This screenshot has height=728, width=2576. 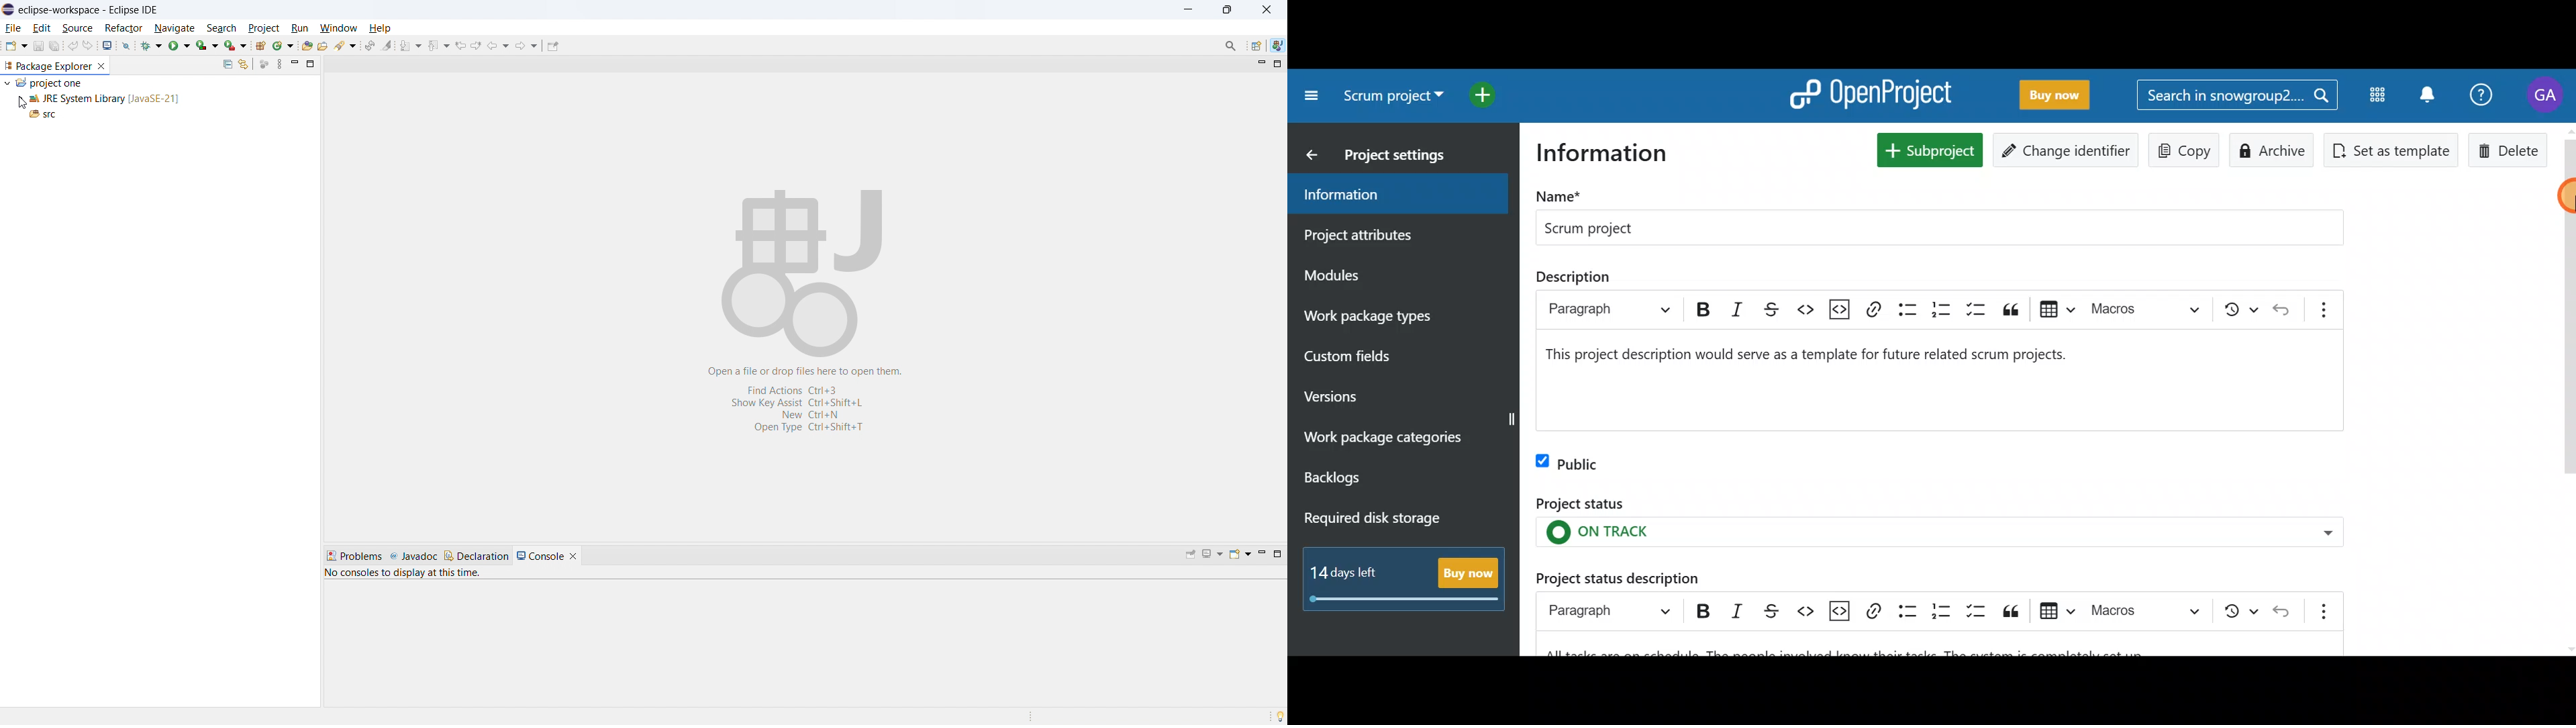 What do you see at coordinates (1703, 309) in the screenshot?
I see `bold` at bounding box center [1703, 309].